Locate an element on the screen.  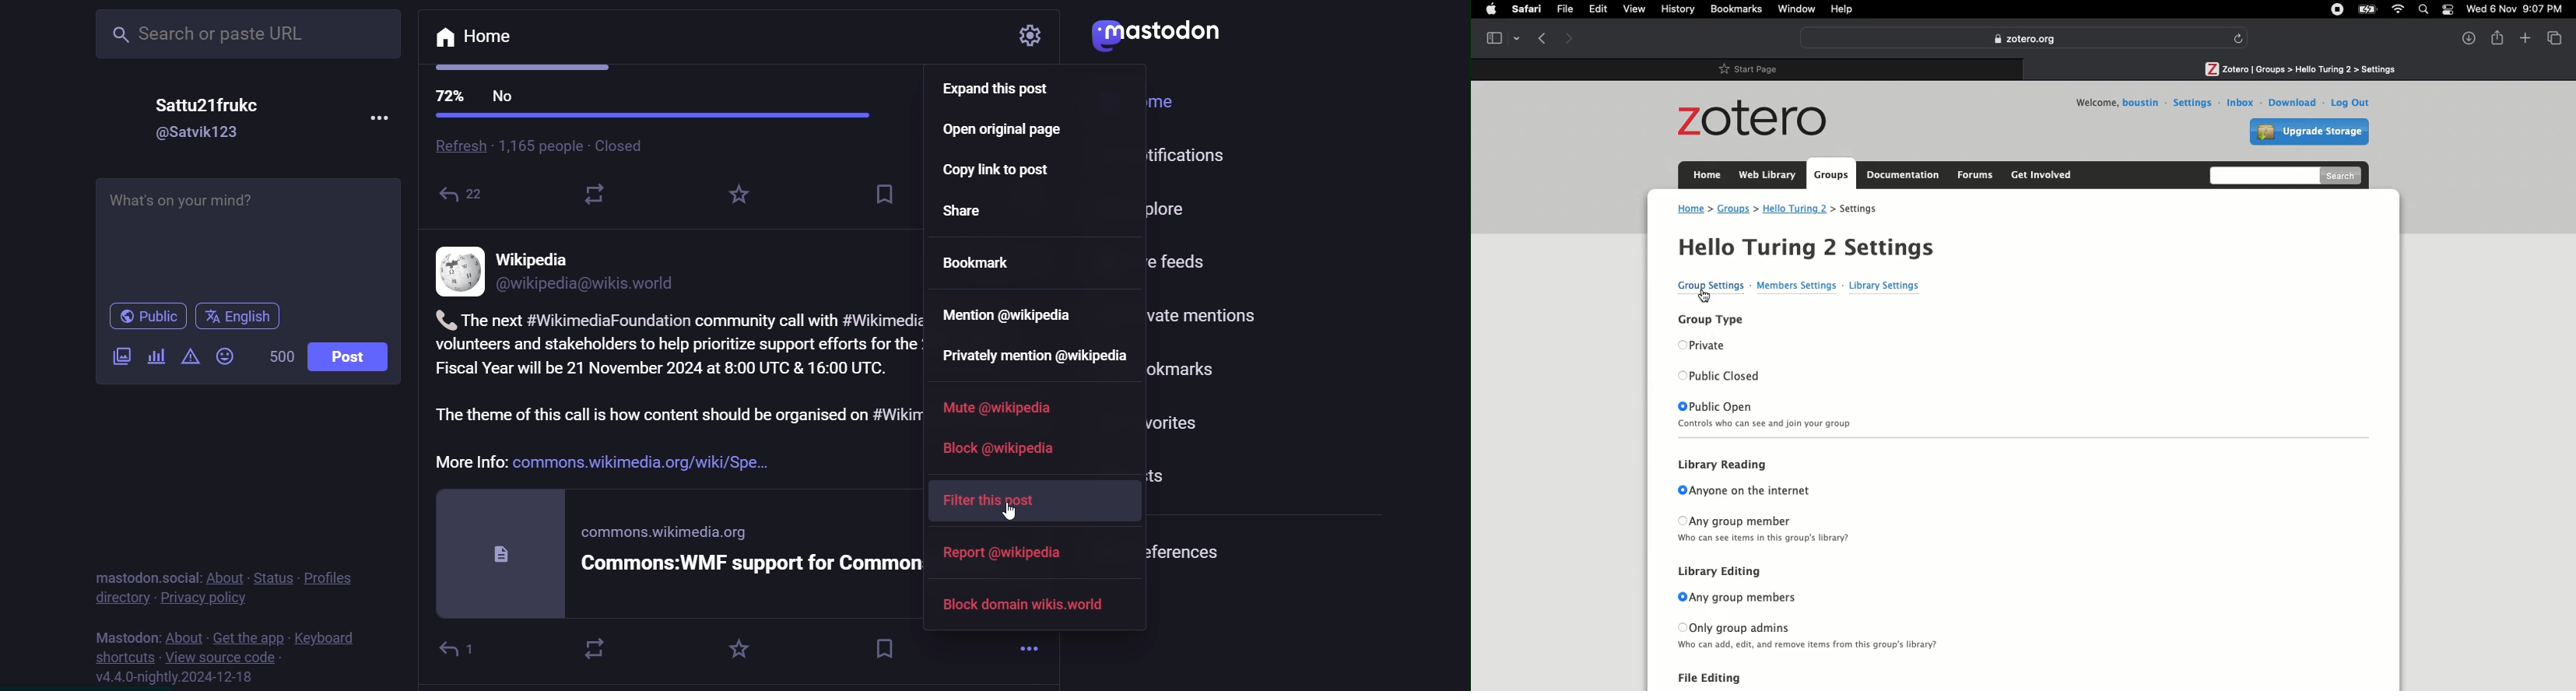
View is located at coordinates (2554, 37).